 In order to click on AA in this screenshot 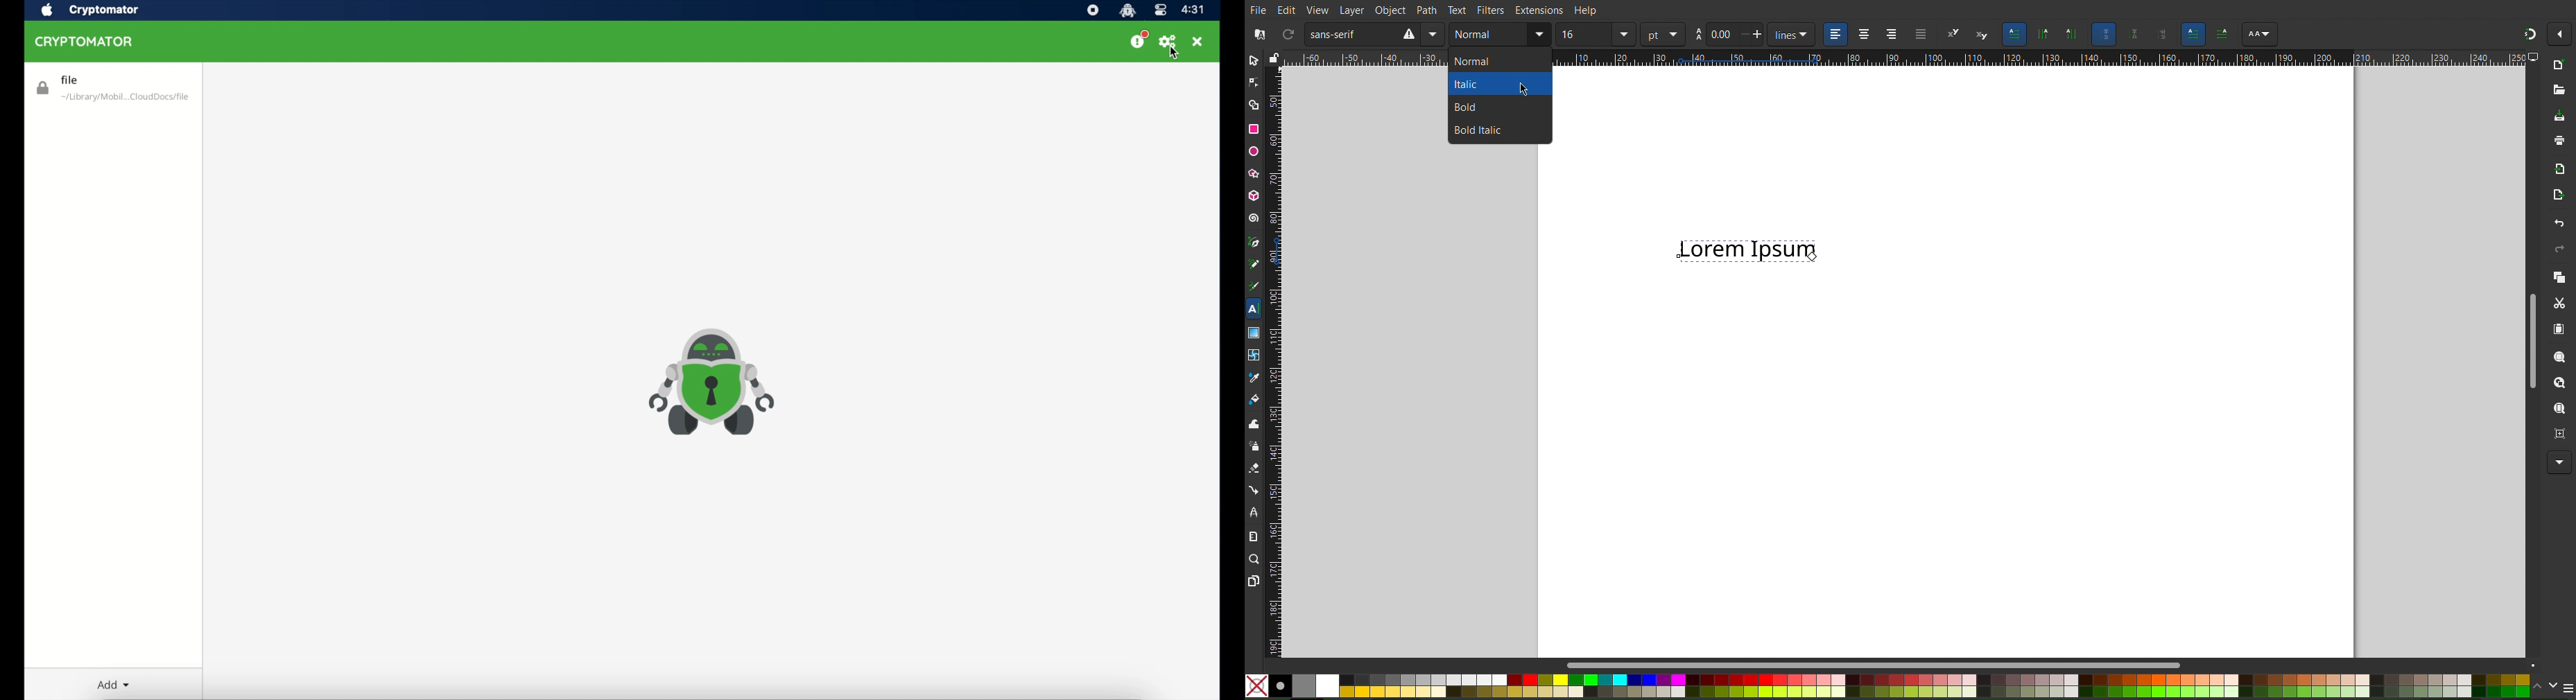, I will do `click(2259, 35)`.